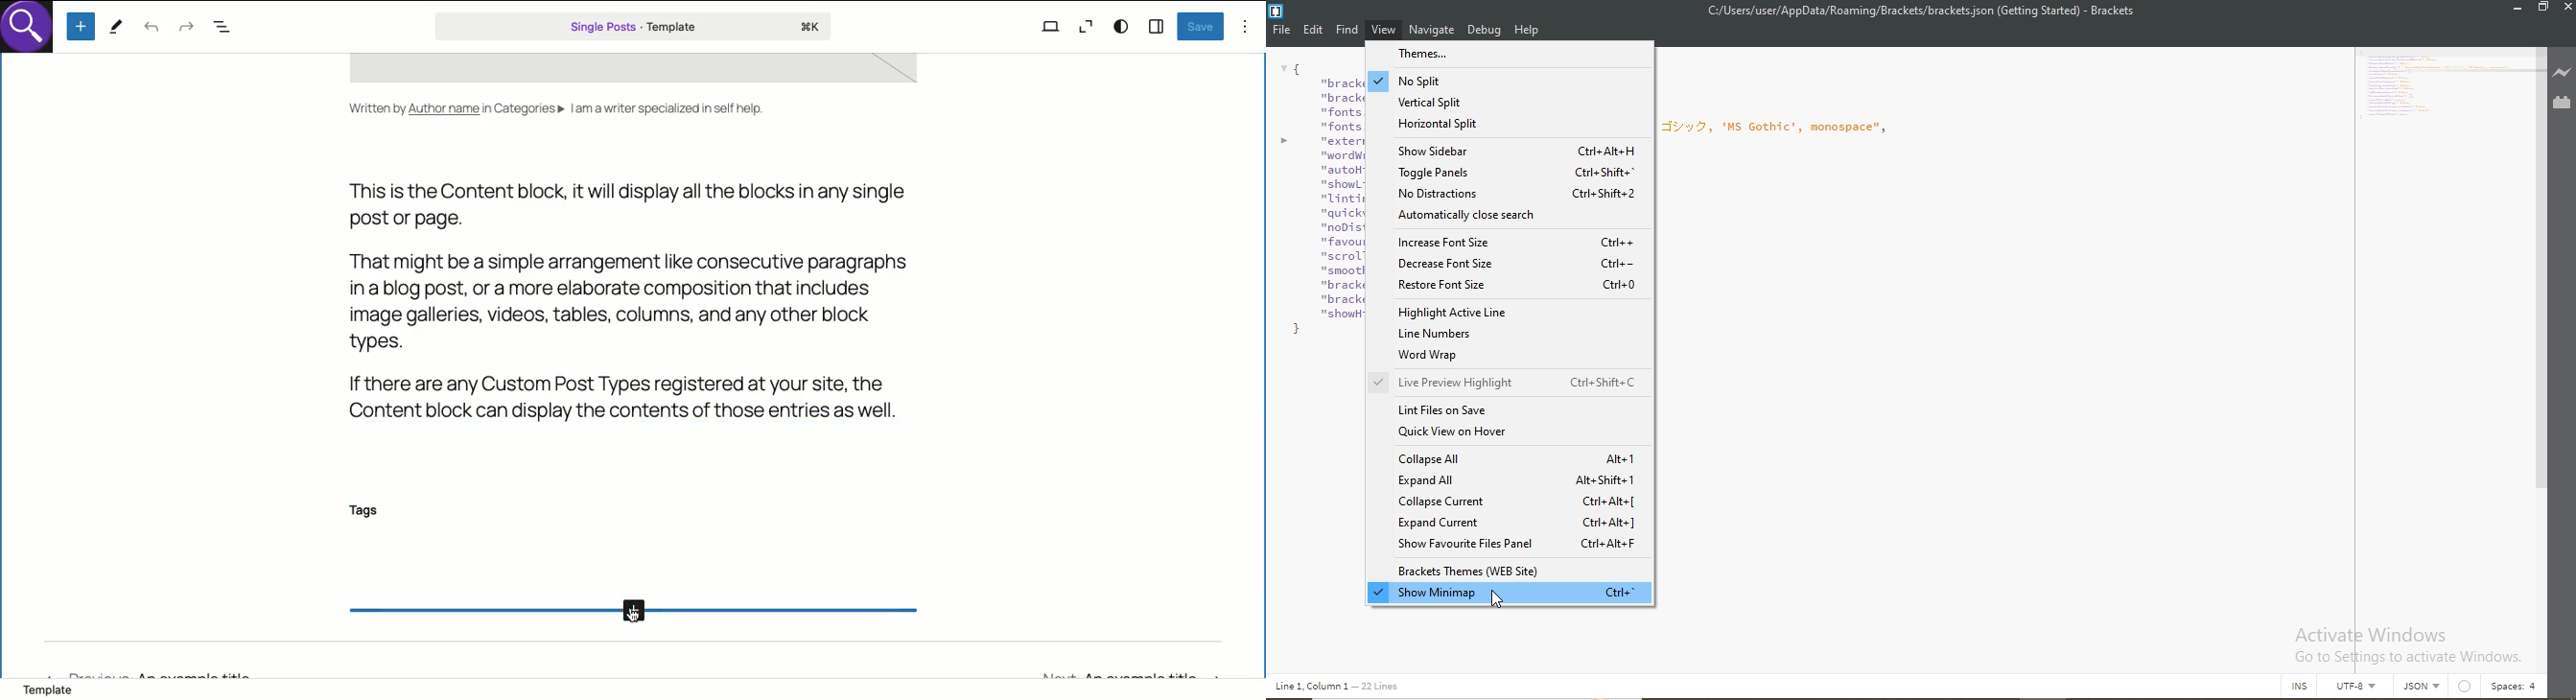  What do you see at coordinates (2361, 689) in the screenshot?
I see ` UTF-8` at bounding box center [2361, 689].